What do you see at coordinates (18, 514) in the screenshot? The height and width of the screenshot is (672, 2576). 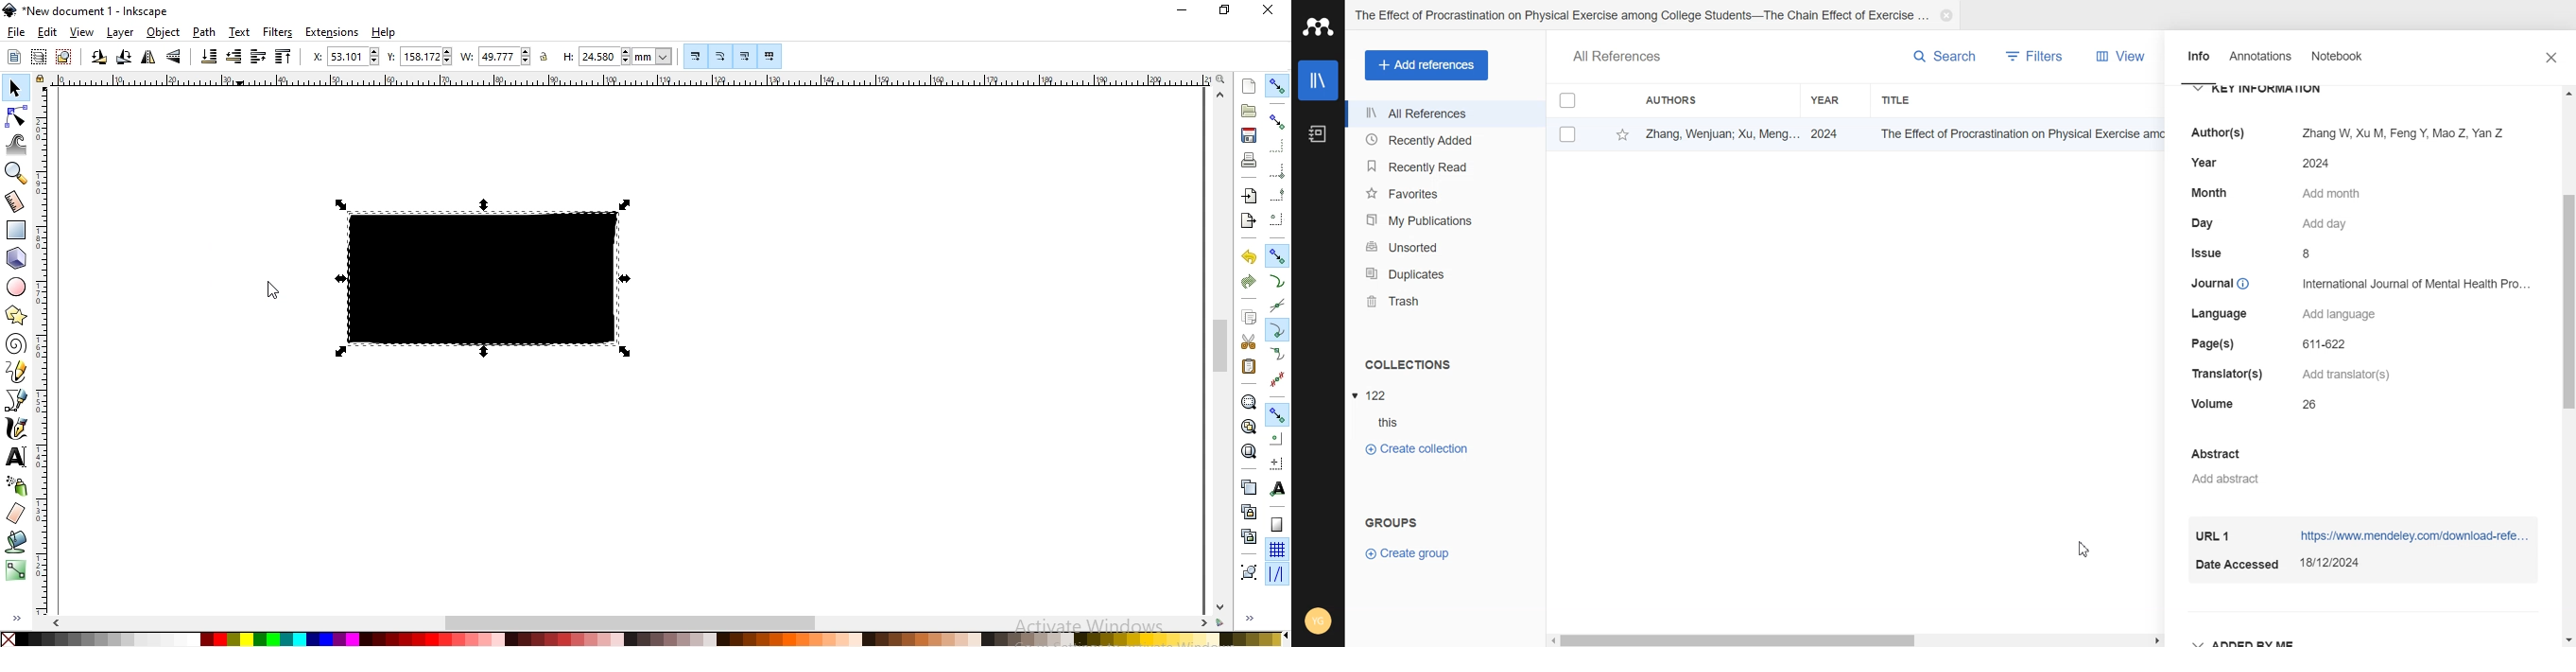 I see `erase existing paths` at bounding box center [18, 514].